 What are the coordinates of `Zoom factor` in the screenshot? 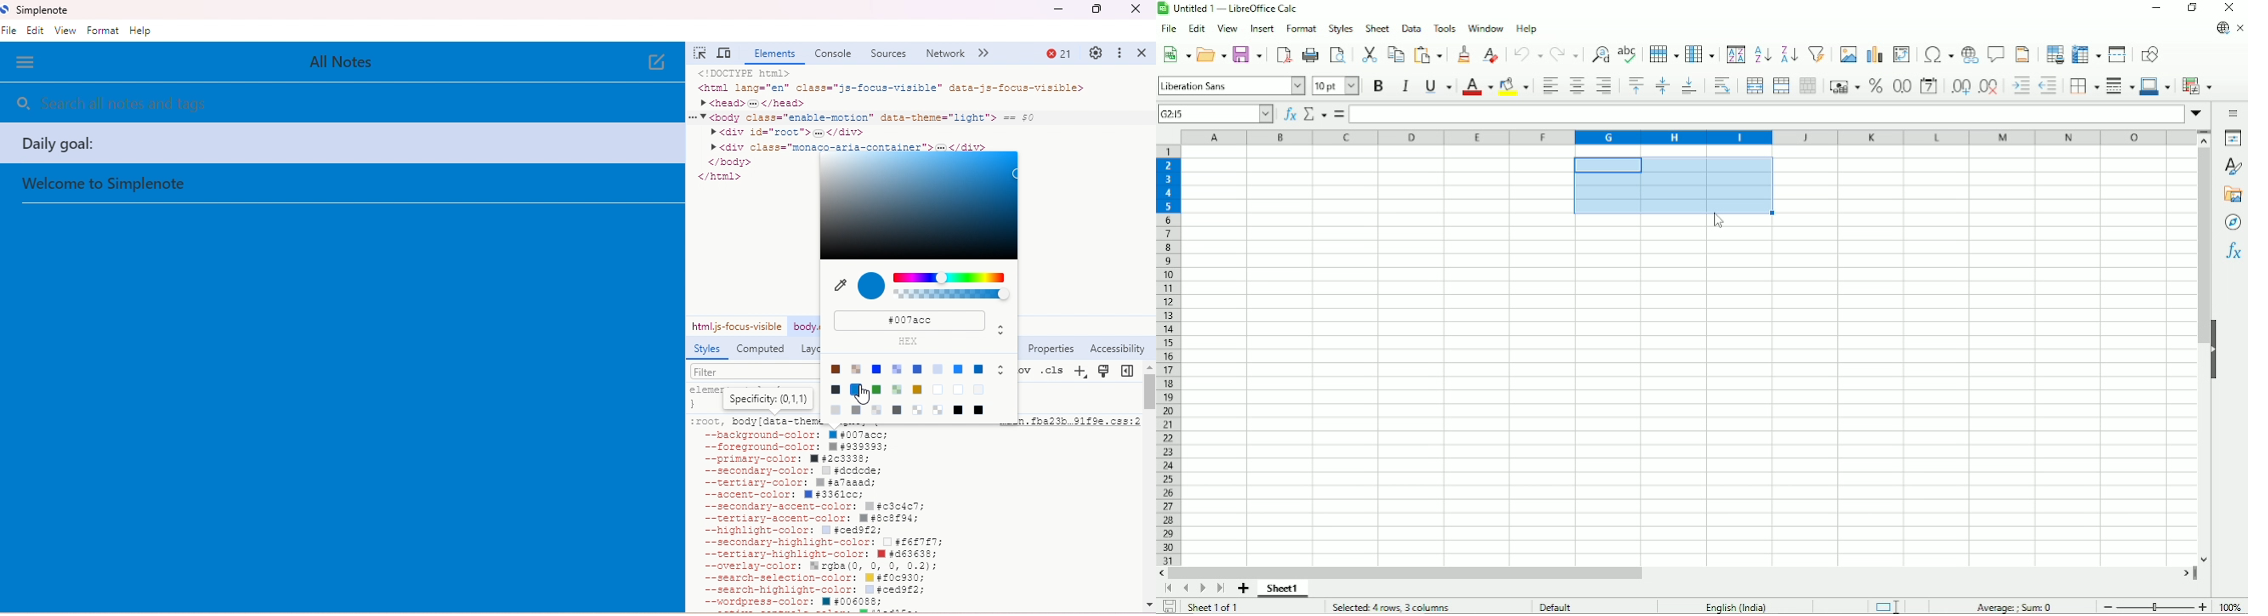 It's located at (2233, 607).